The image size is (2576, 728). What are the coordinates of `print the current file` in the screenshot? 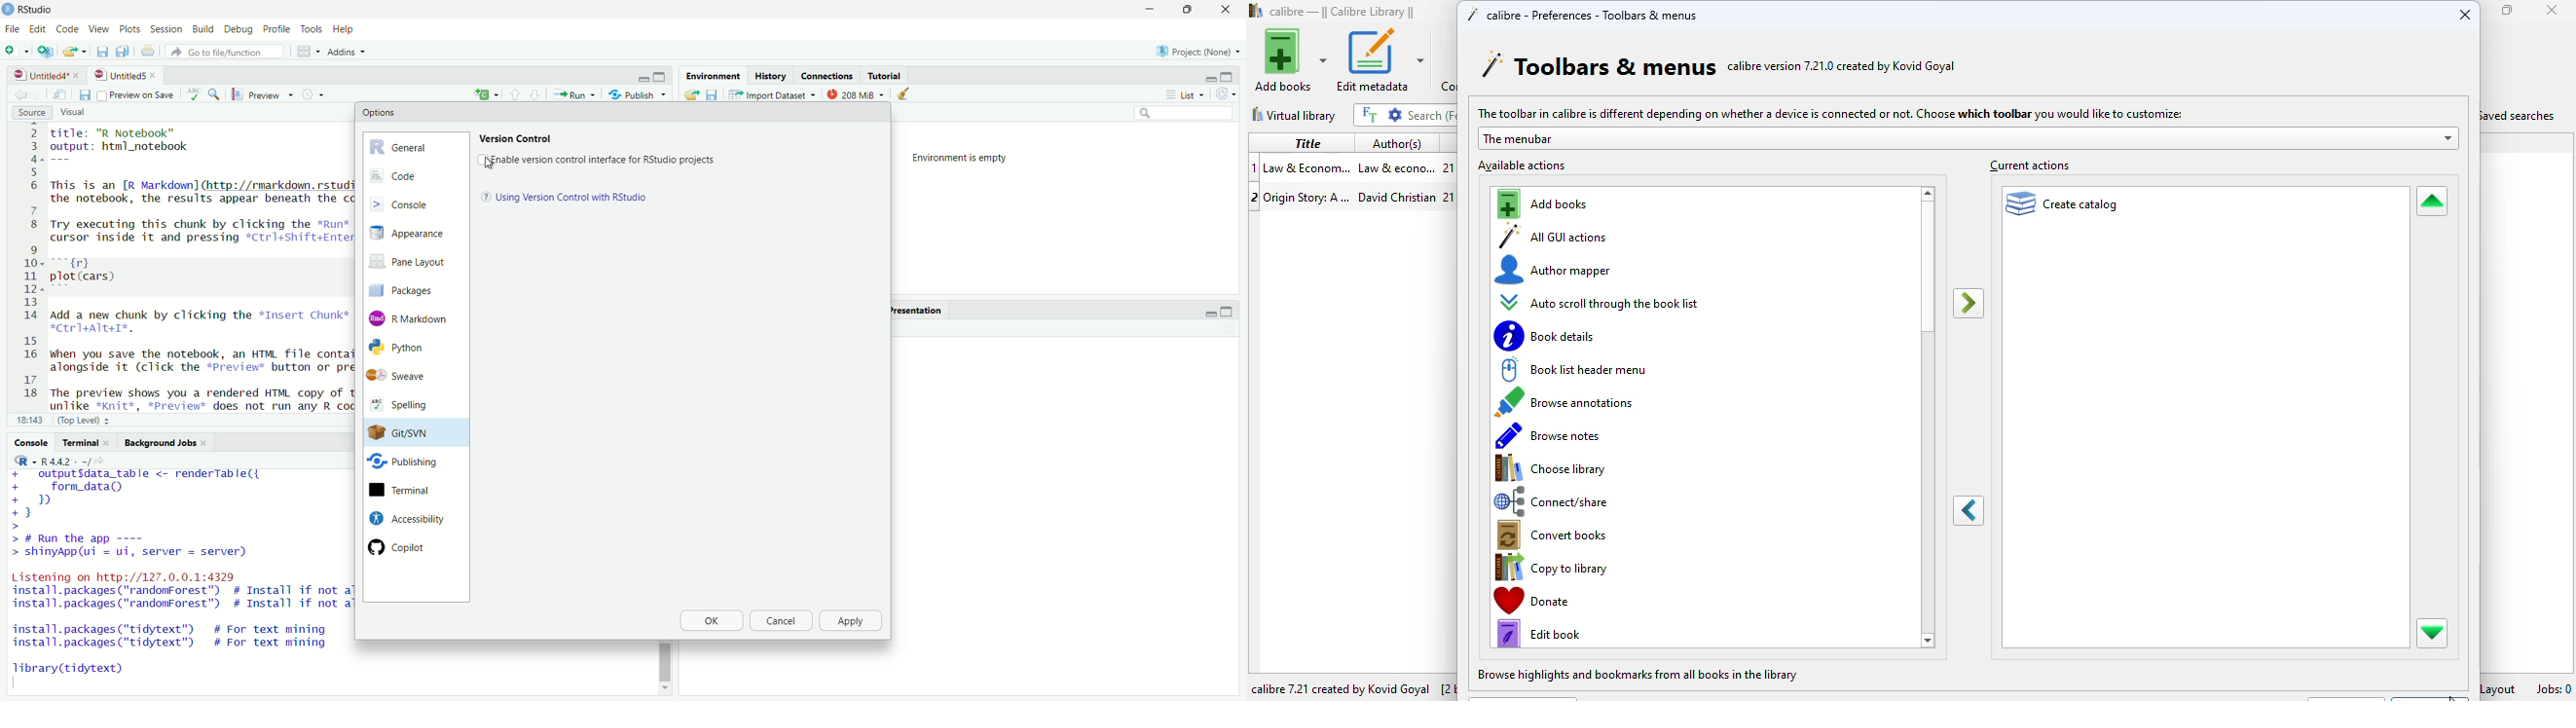 It's located at (147, 51).